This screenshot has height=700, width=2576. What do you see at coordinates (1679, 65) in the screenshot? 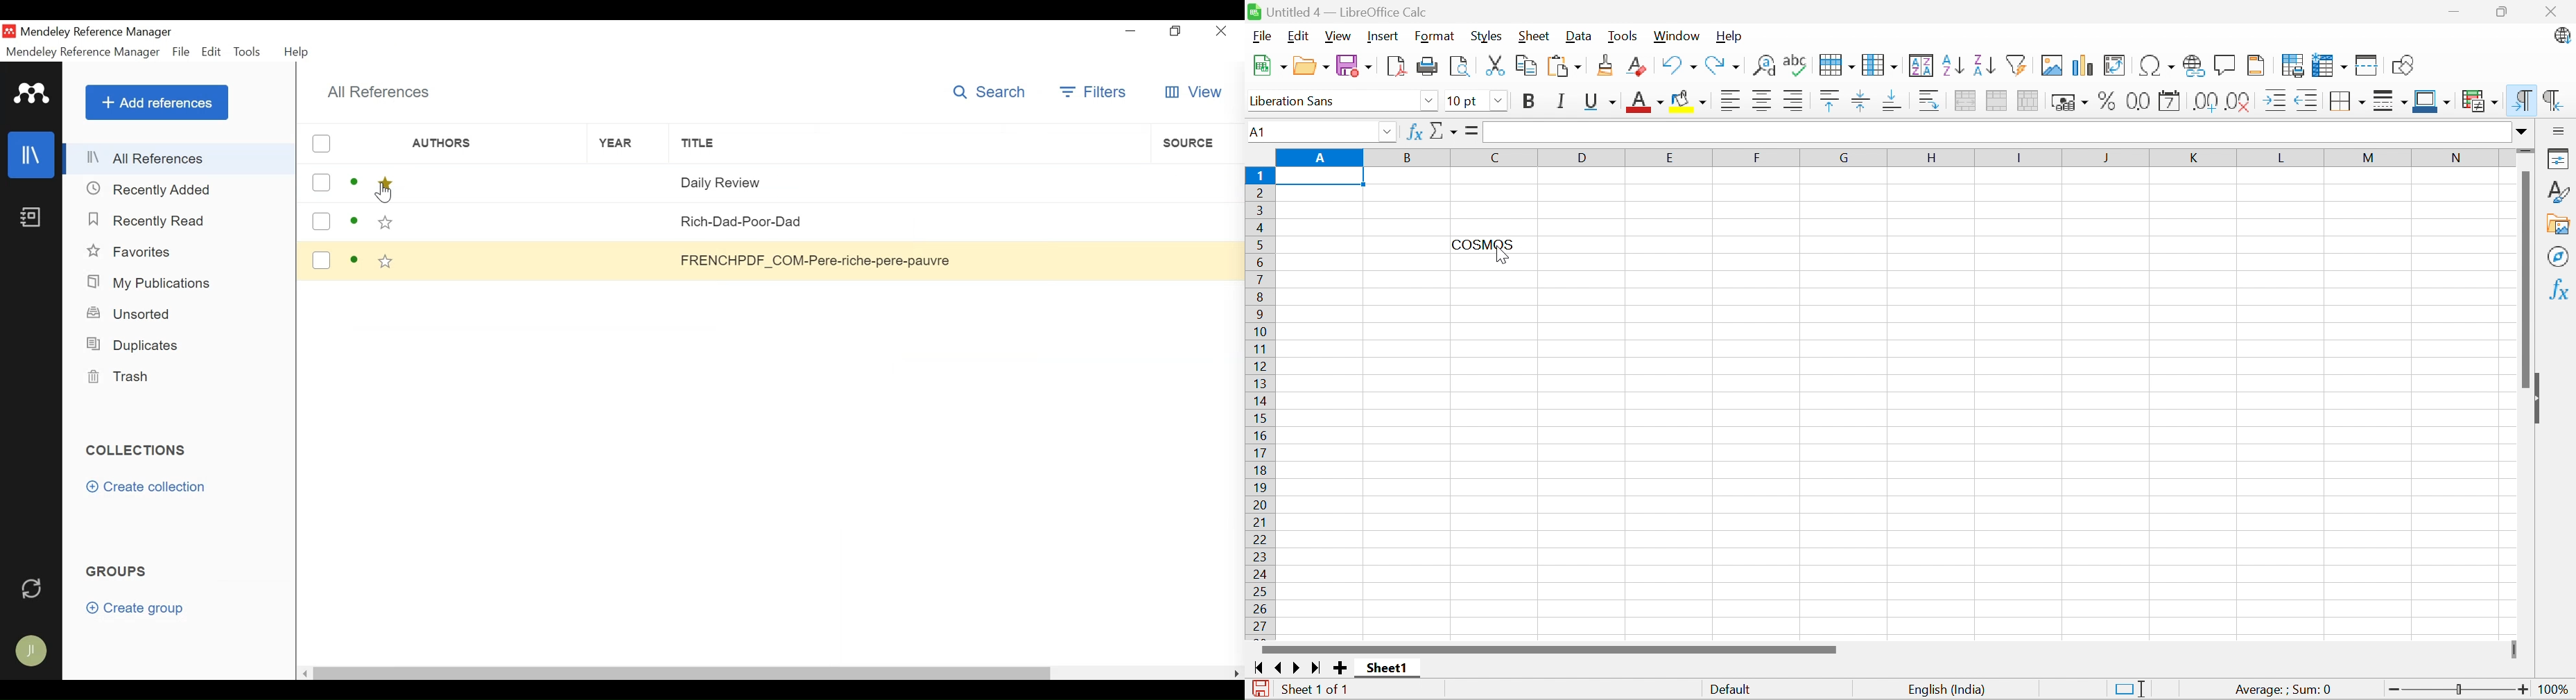
I see `Undo` at bounding box center [1679, 65].